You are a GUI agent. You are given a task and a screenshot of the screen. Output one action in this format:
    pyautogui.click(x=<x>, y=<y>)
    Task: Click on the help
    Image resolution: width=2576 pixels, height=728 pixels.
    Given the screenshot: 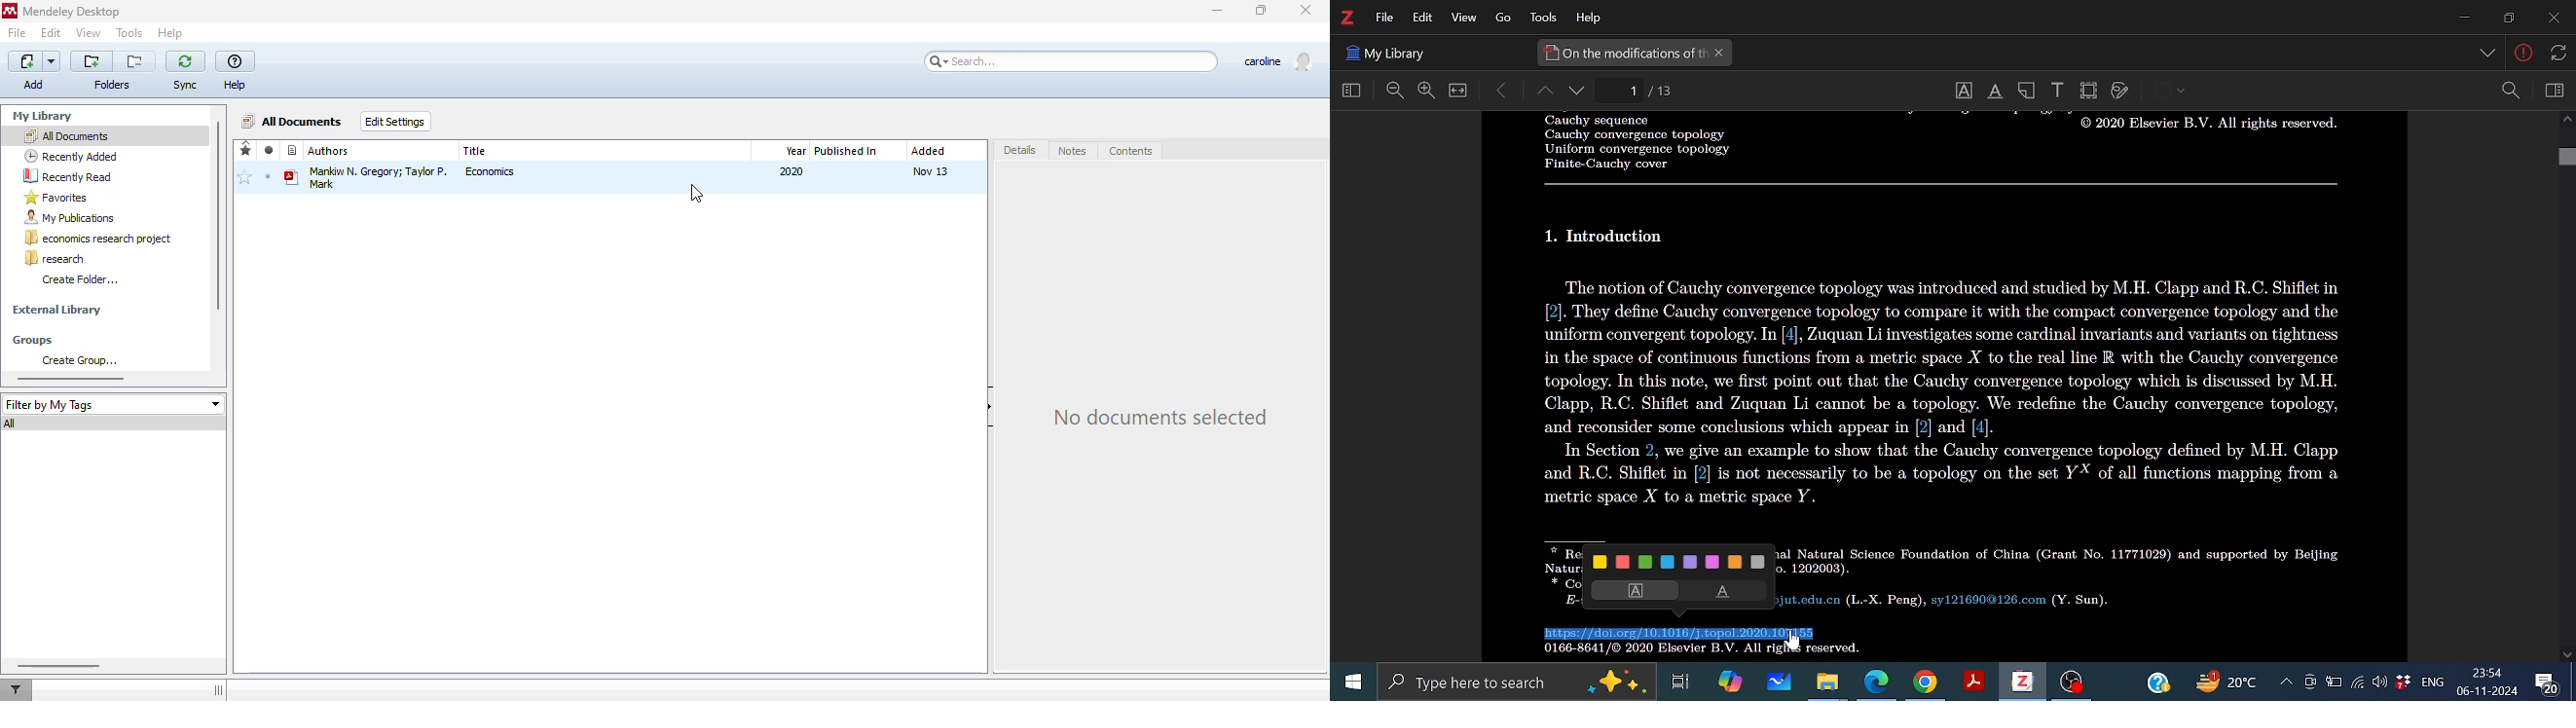 What is the action you would take?
    pyautogui.click(x=236, y=72)
    